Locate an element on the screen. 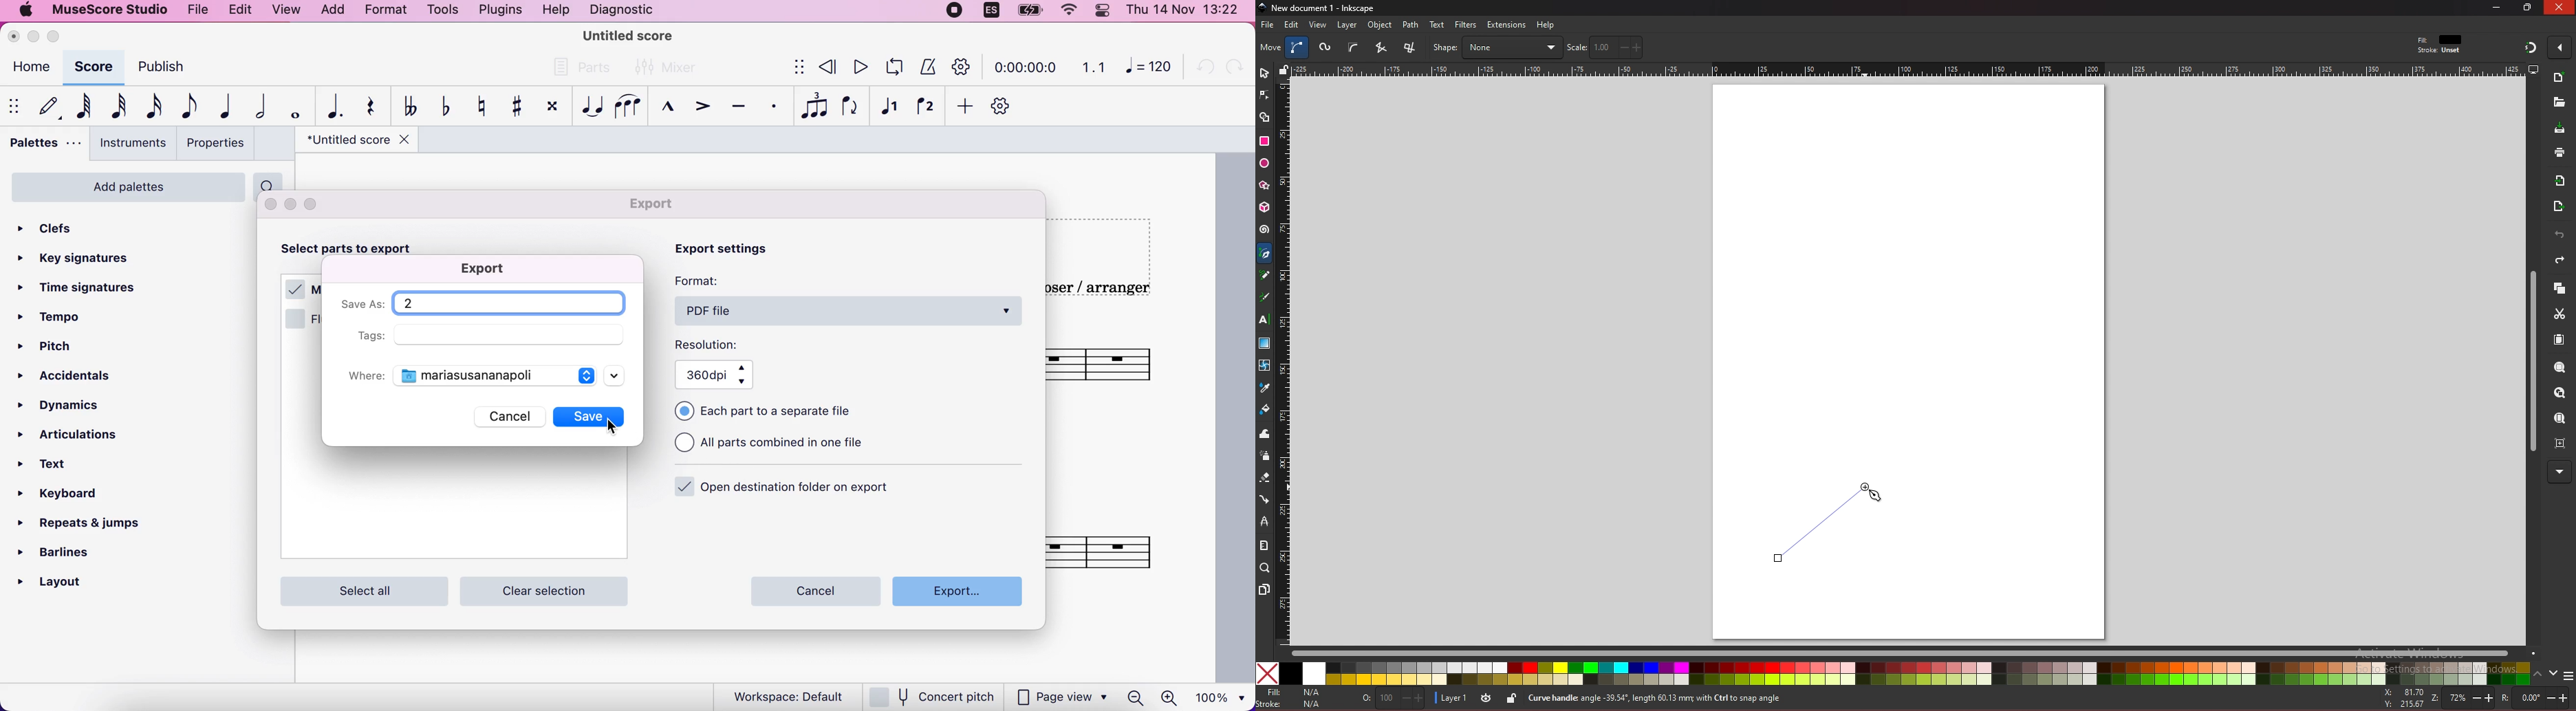 This screenshot has height=728, width=2576. squence of straight line segments is located at coordinates (1381, 47).